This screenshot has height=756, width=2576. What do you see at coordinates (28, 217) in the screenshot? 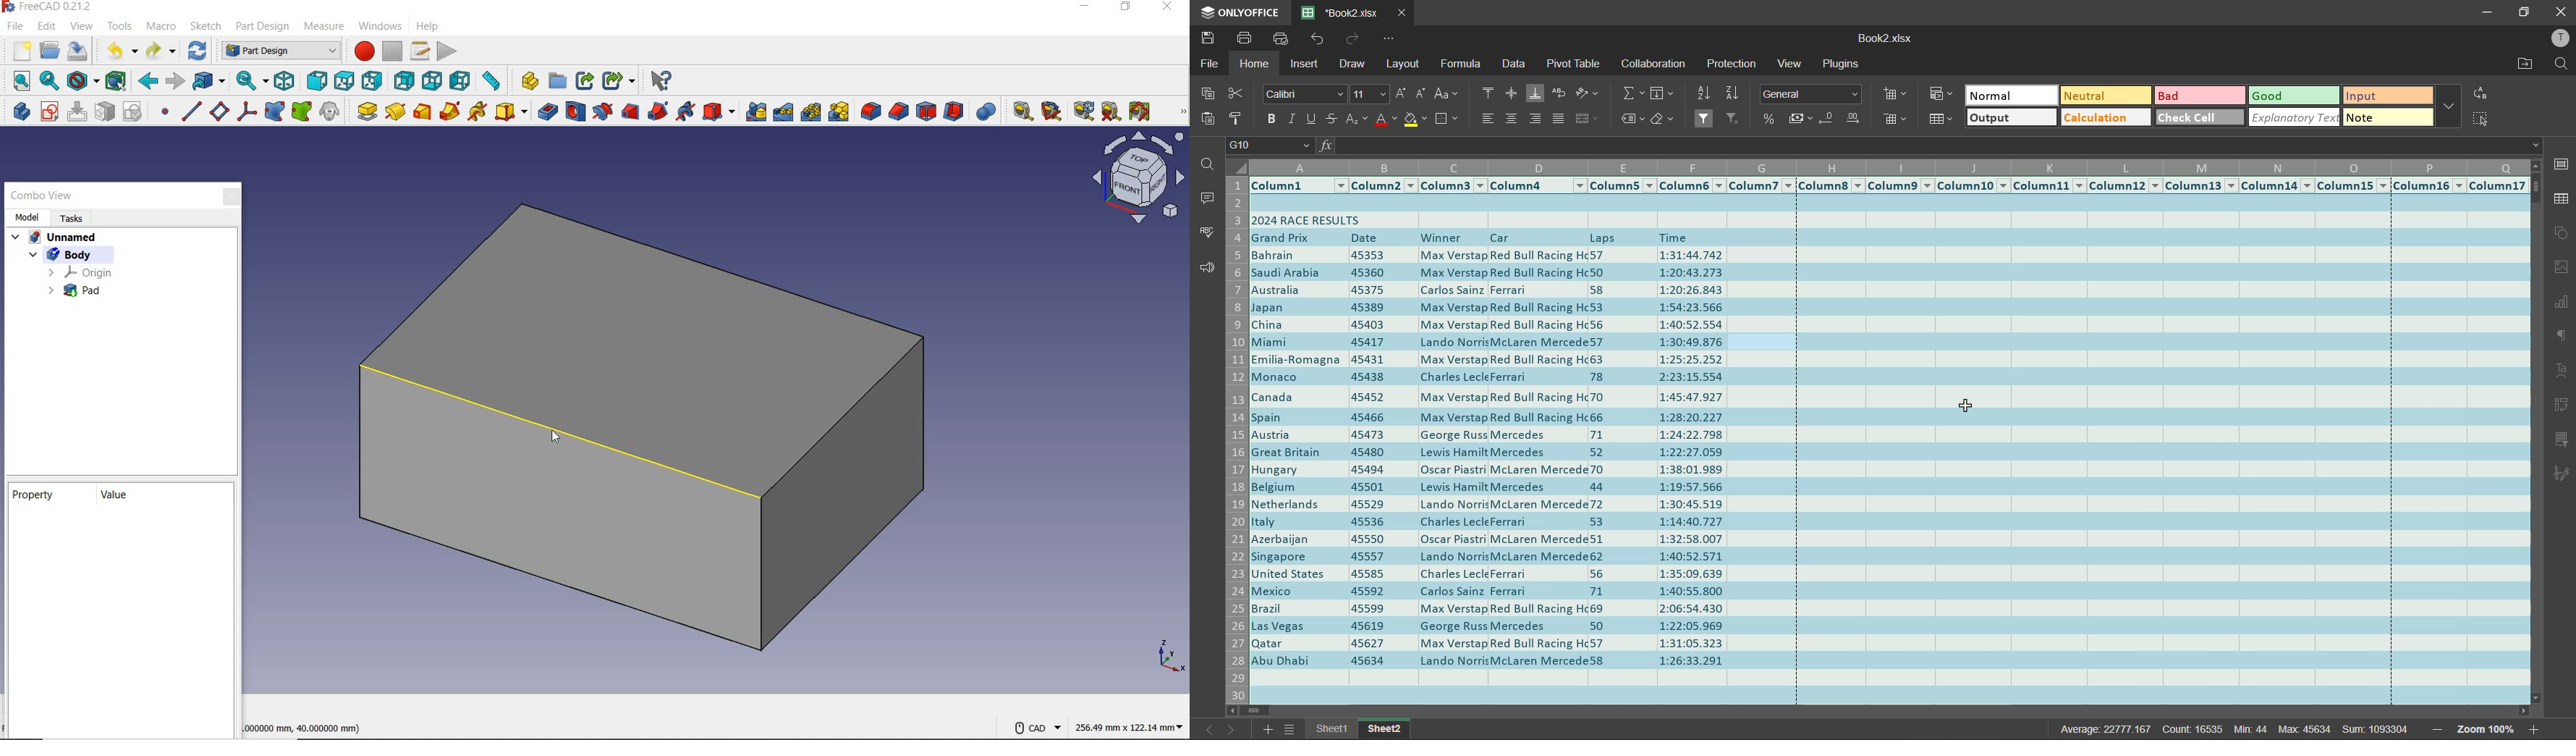
I see `model` at bounding box center [28, 217].